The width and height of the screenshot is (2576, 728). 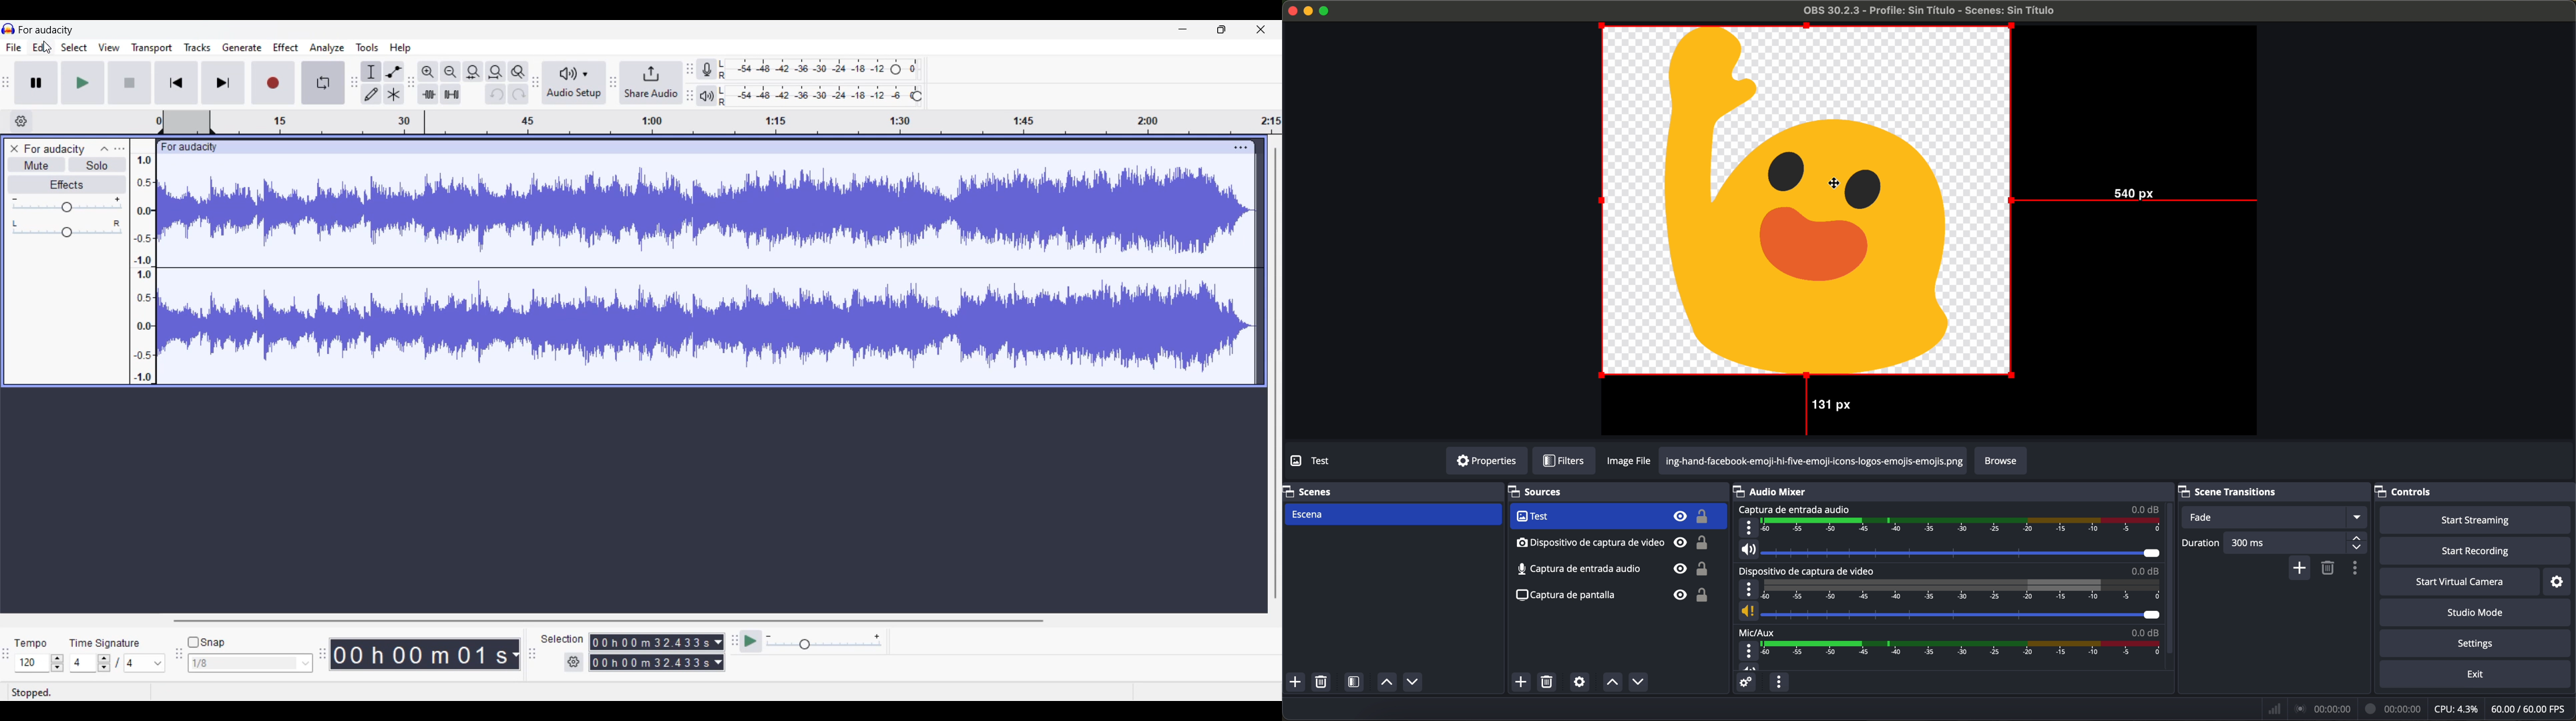 What do you see at coordinates (1612, 600) in the screenshot?
I see `screenshot` at bounding box center [1612, 600].